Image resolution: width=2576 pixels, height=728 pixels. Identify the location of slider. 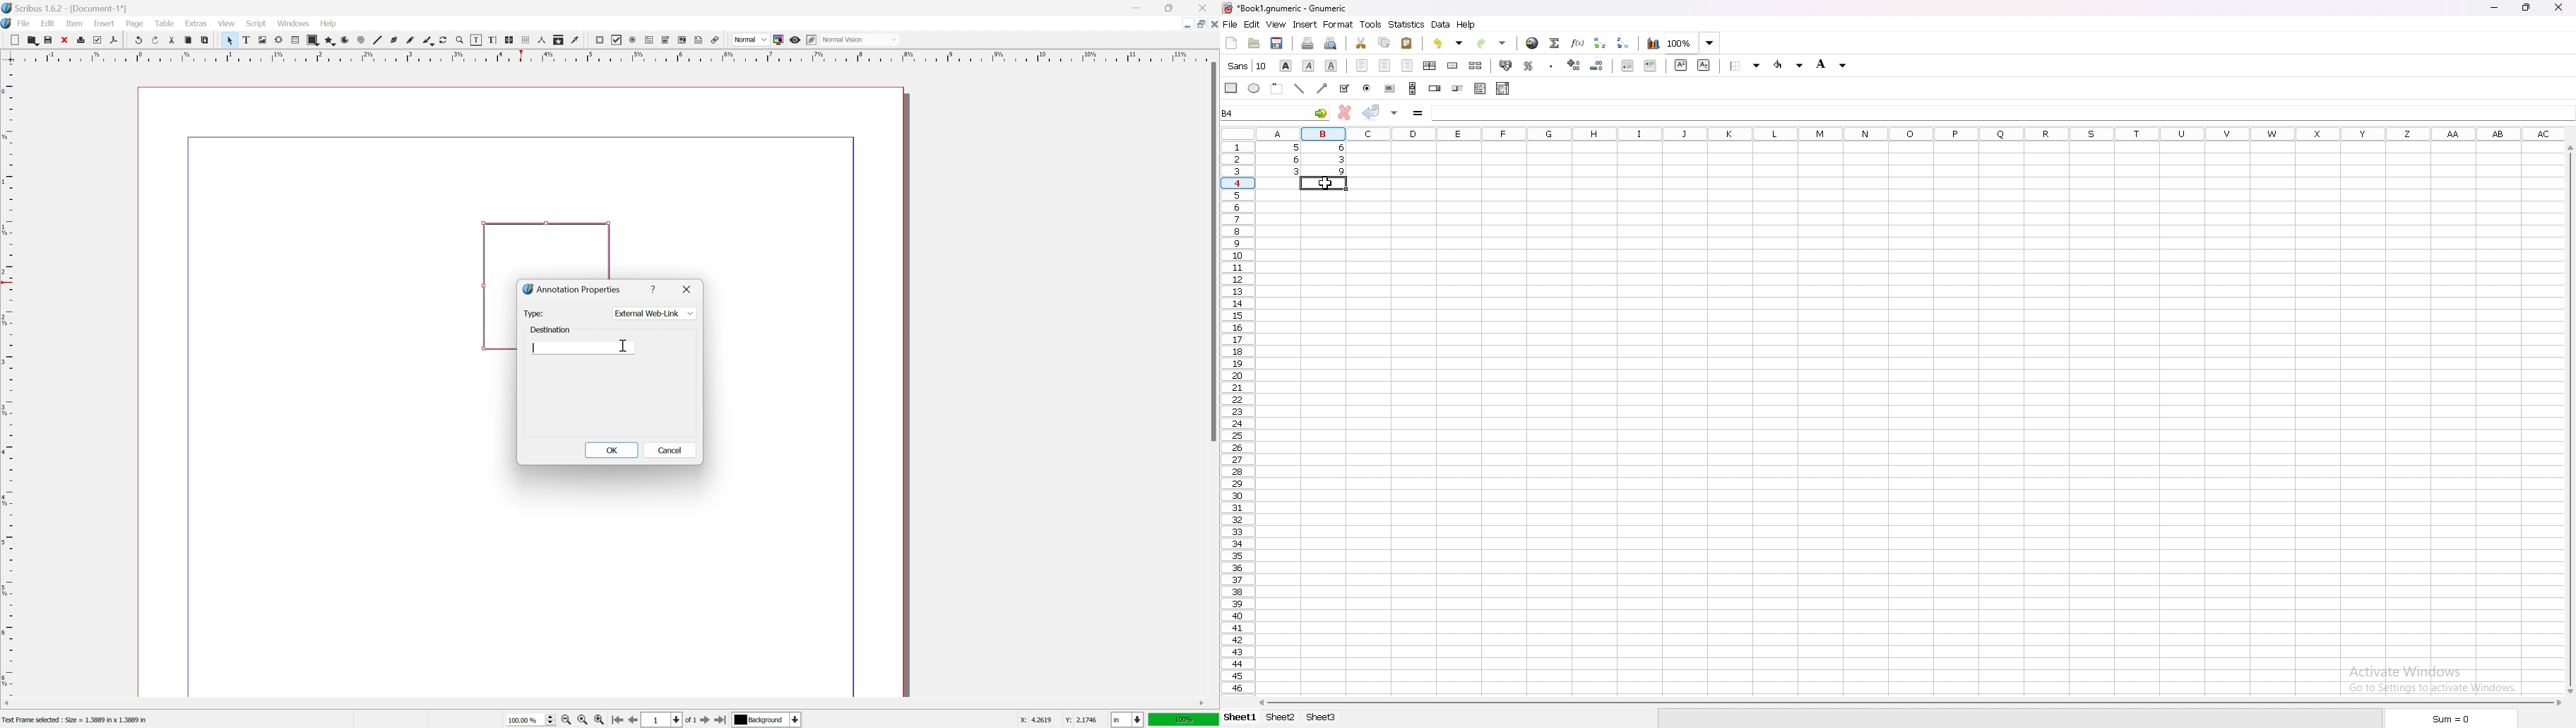
(1458, 88).